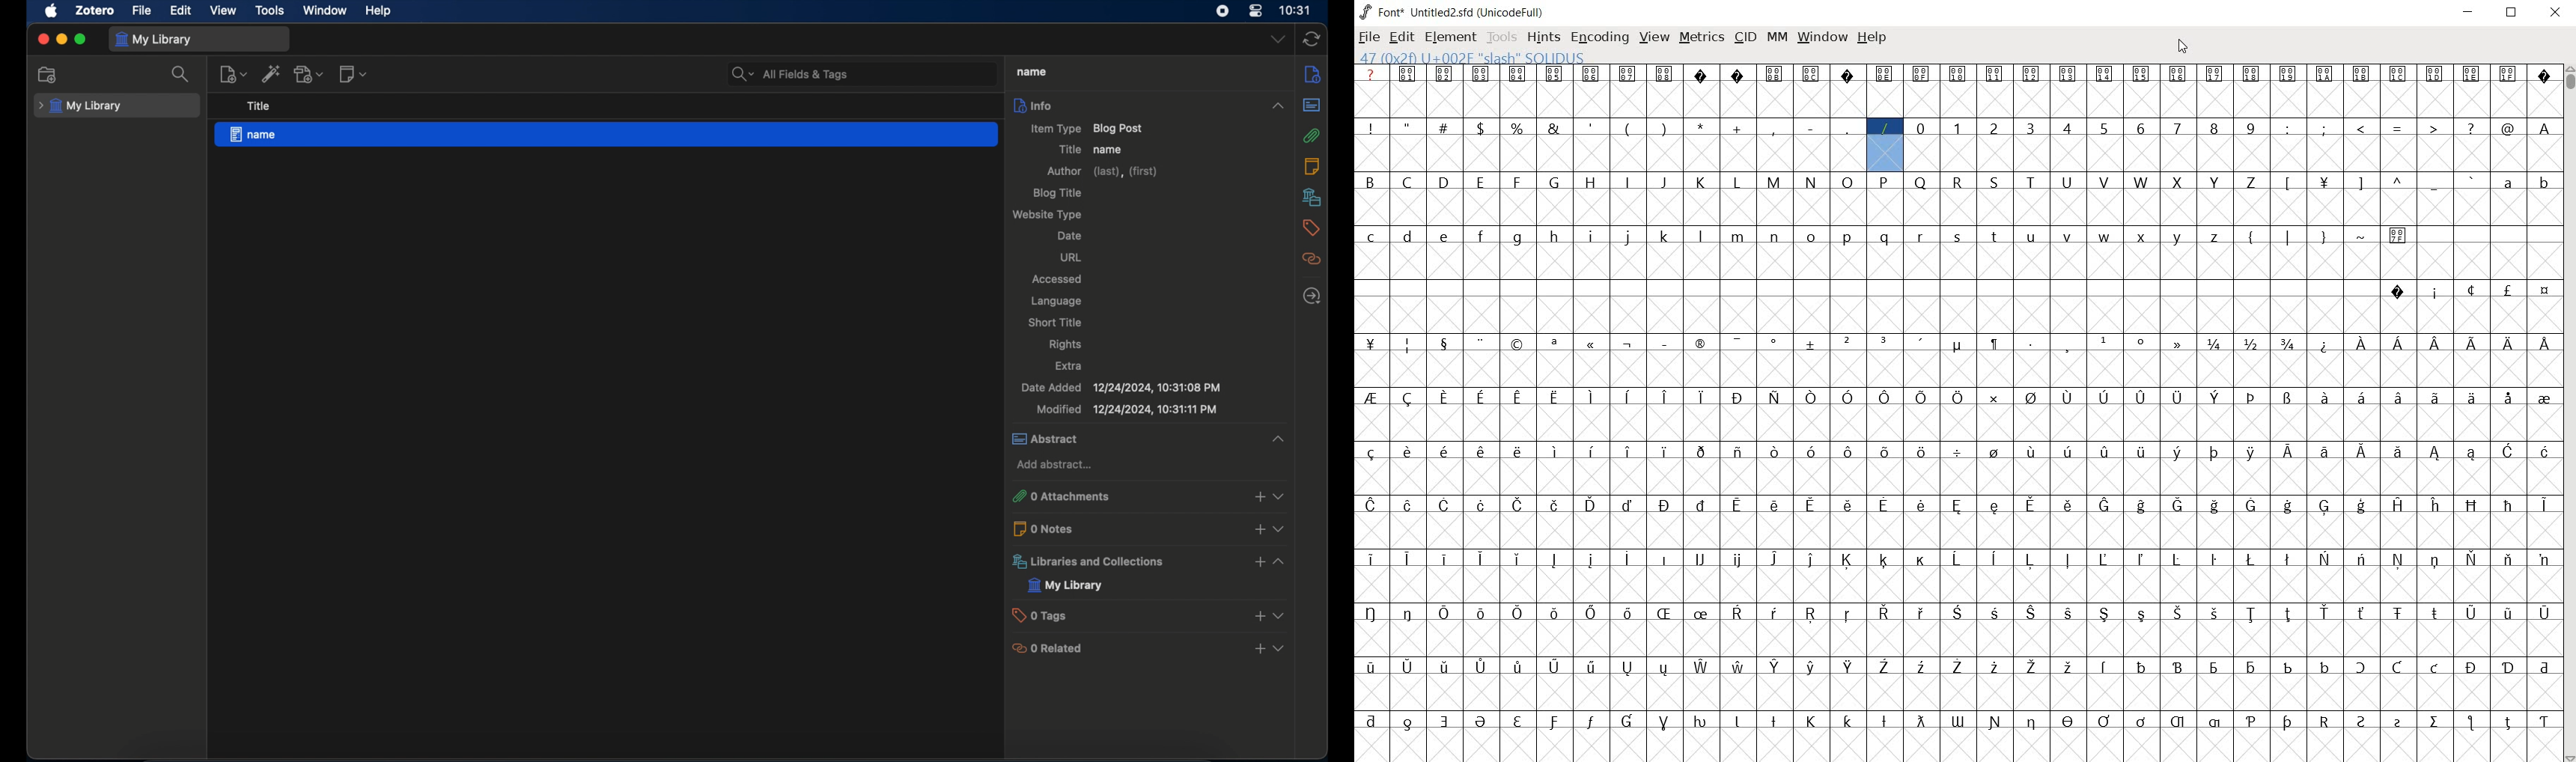 The height and width of the screenshot is (784, 2576). Describe the element at coordinates (2030, 344) in the screenshot. I see `glyph` at that location.